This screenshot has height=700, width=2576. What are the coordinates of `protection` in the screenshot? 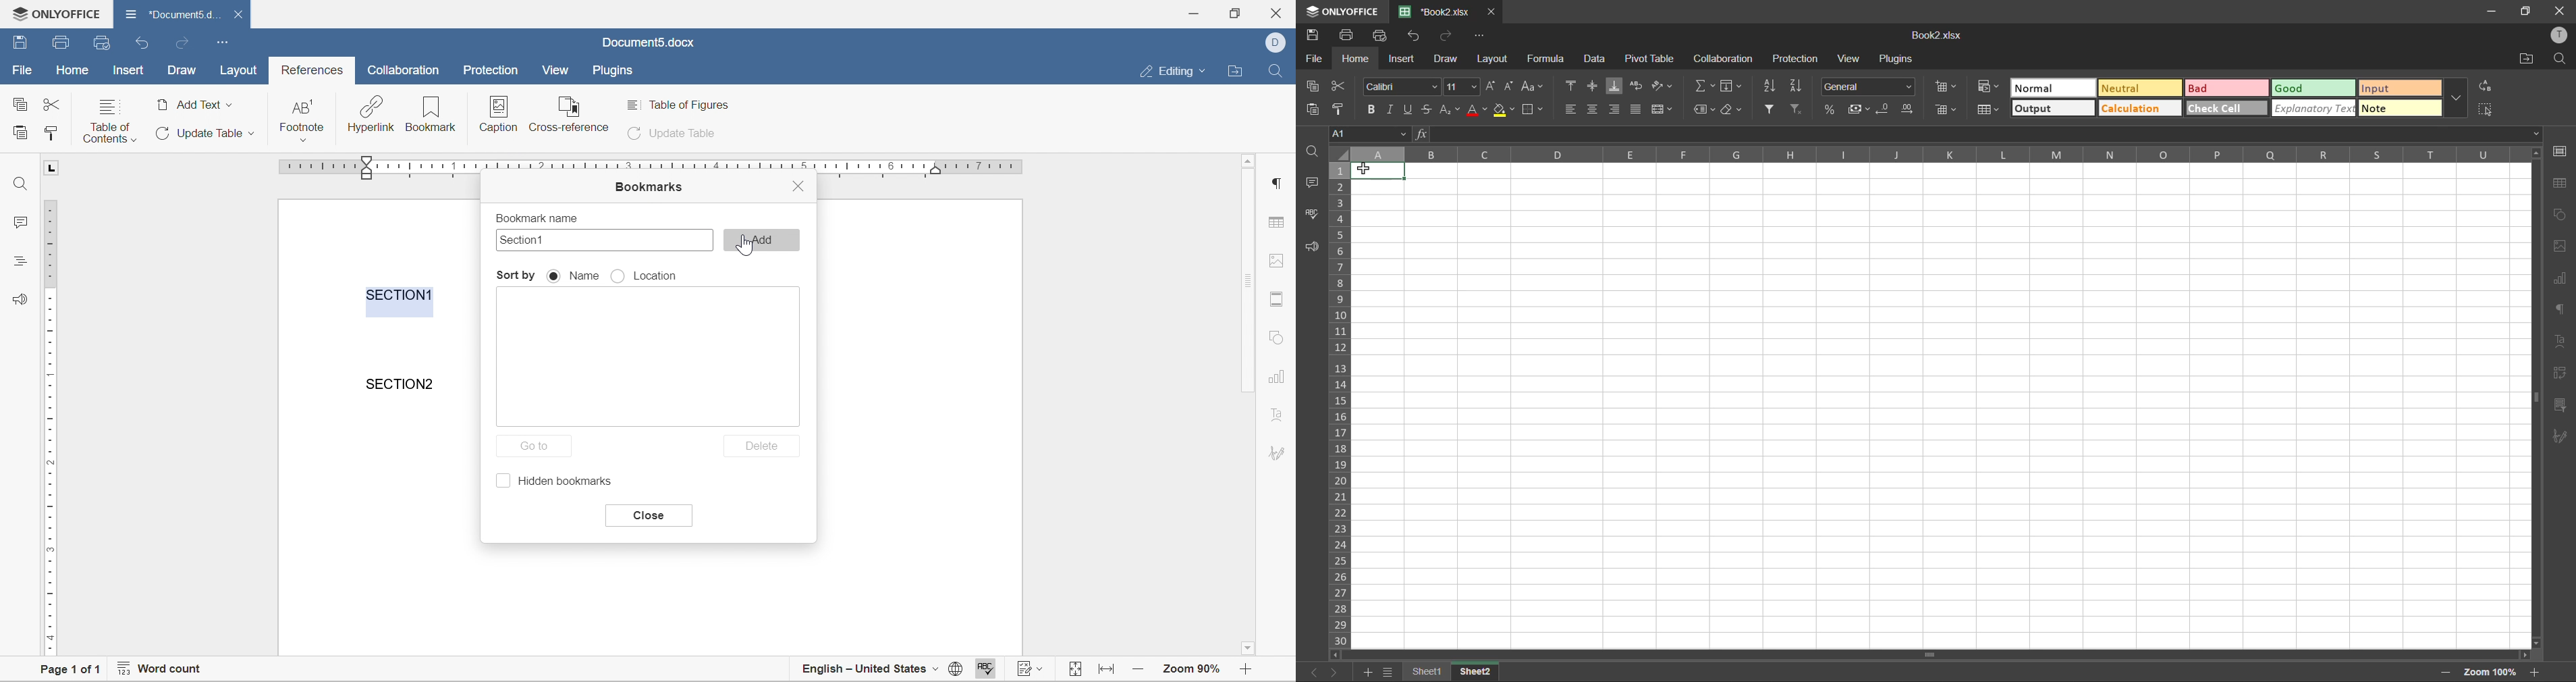 It's located at (1796, 59).